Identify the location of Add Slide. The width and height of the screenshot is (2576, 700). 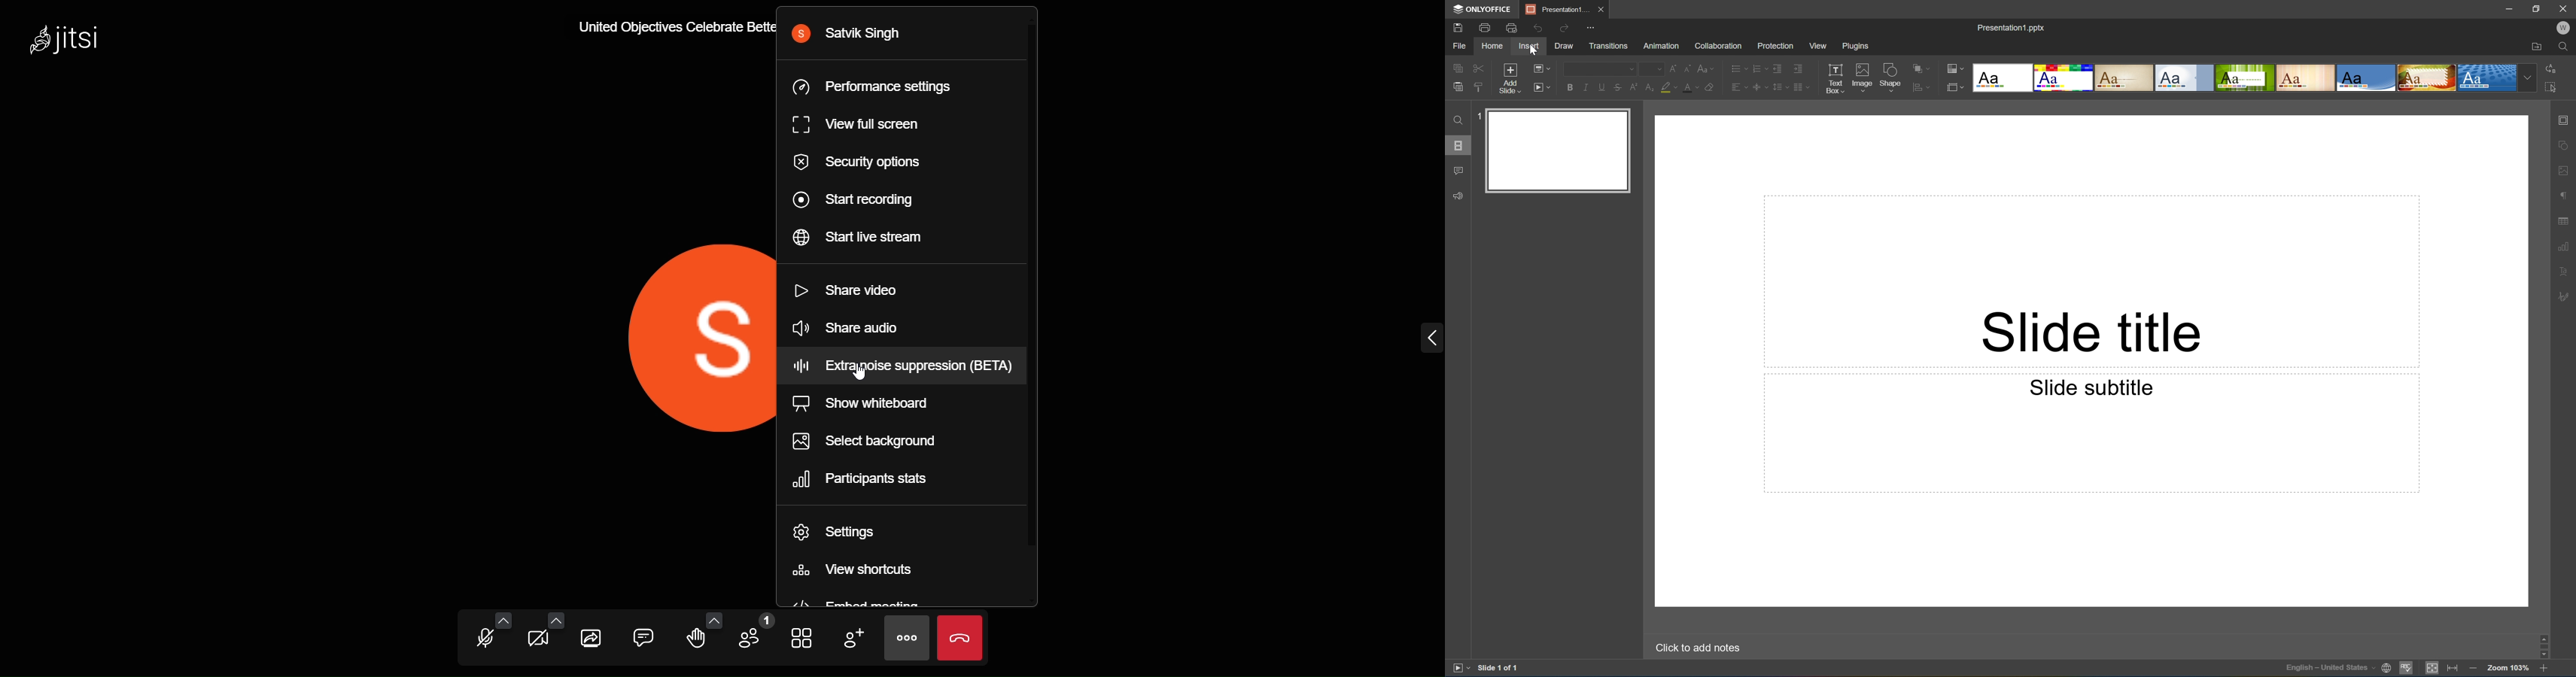
(1511, 79).